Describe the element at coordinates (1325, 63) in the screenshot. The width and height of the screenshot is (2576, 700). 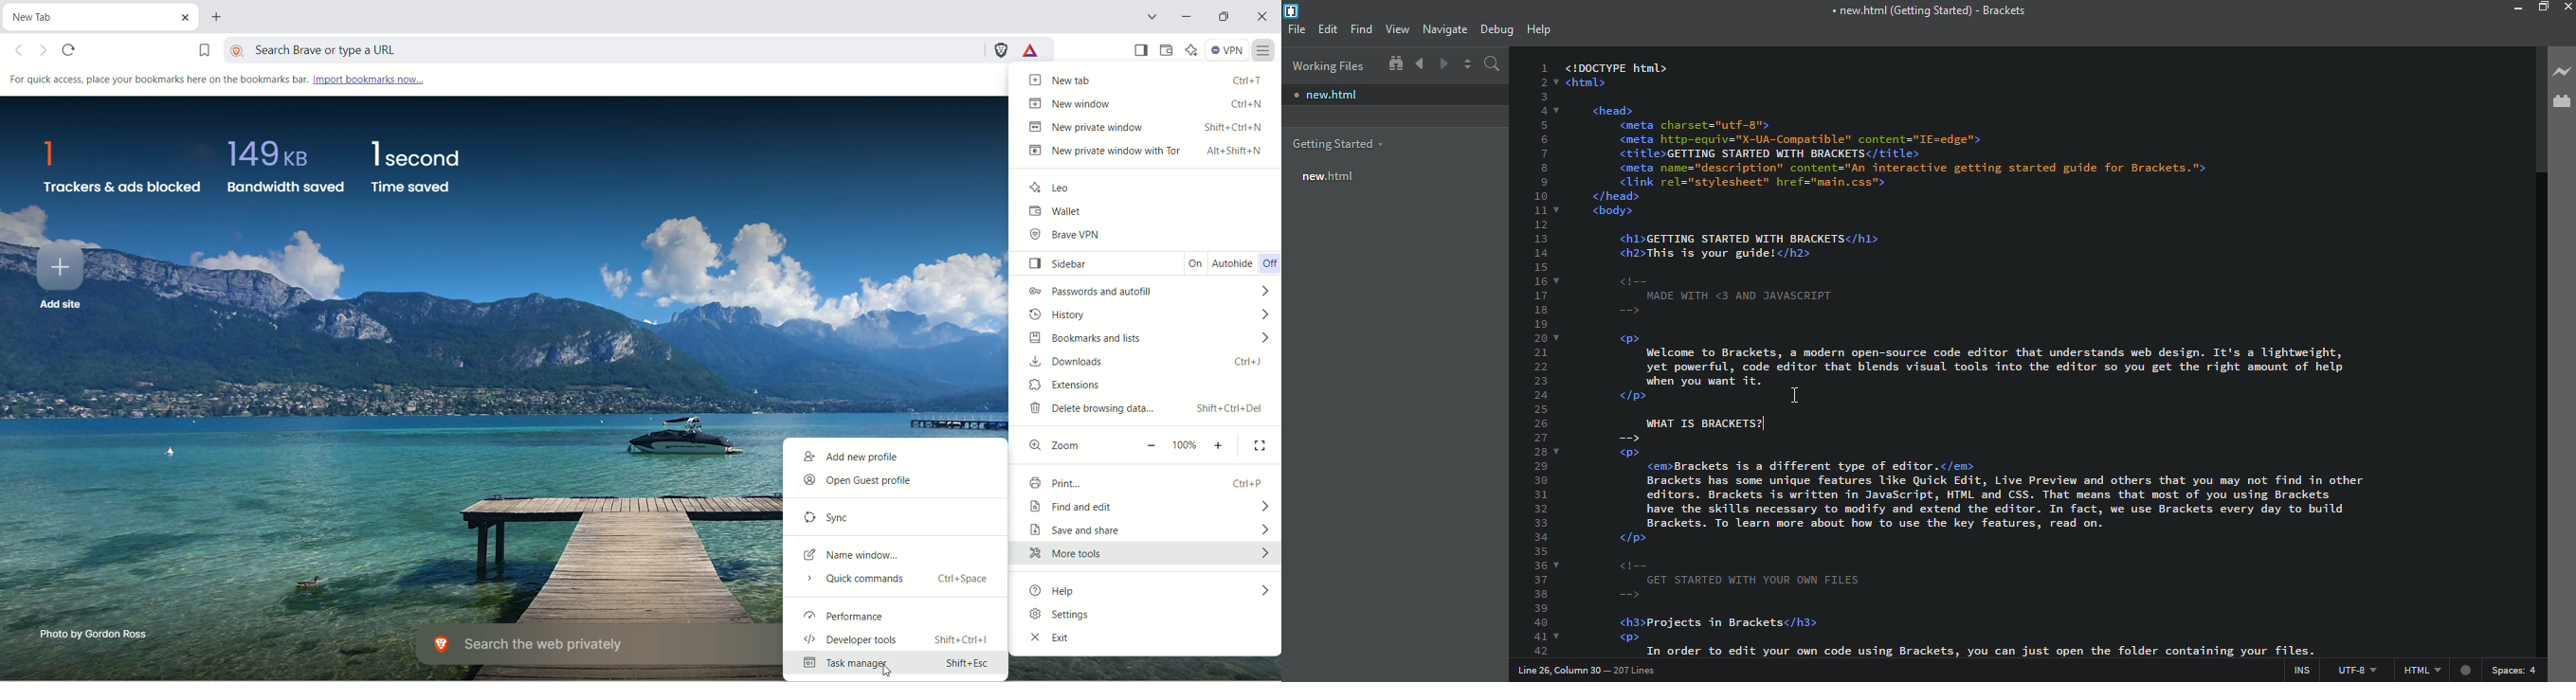
I see `working files` at that location.